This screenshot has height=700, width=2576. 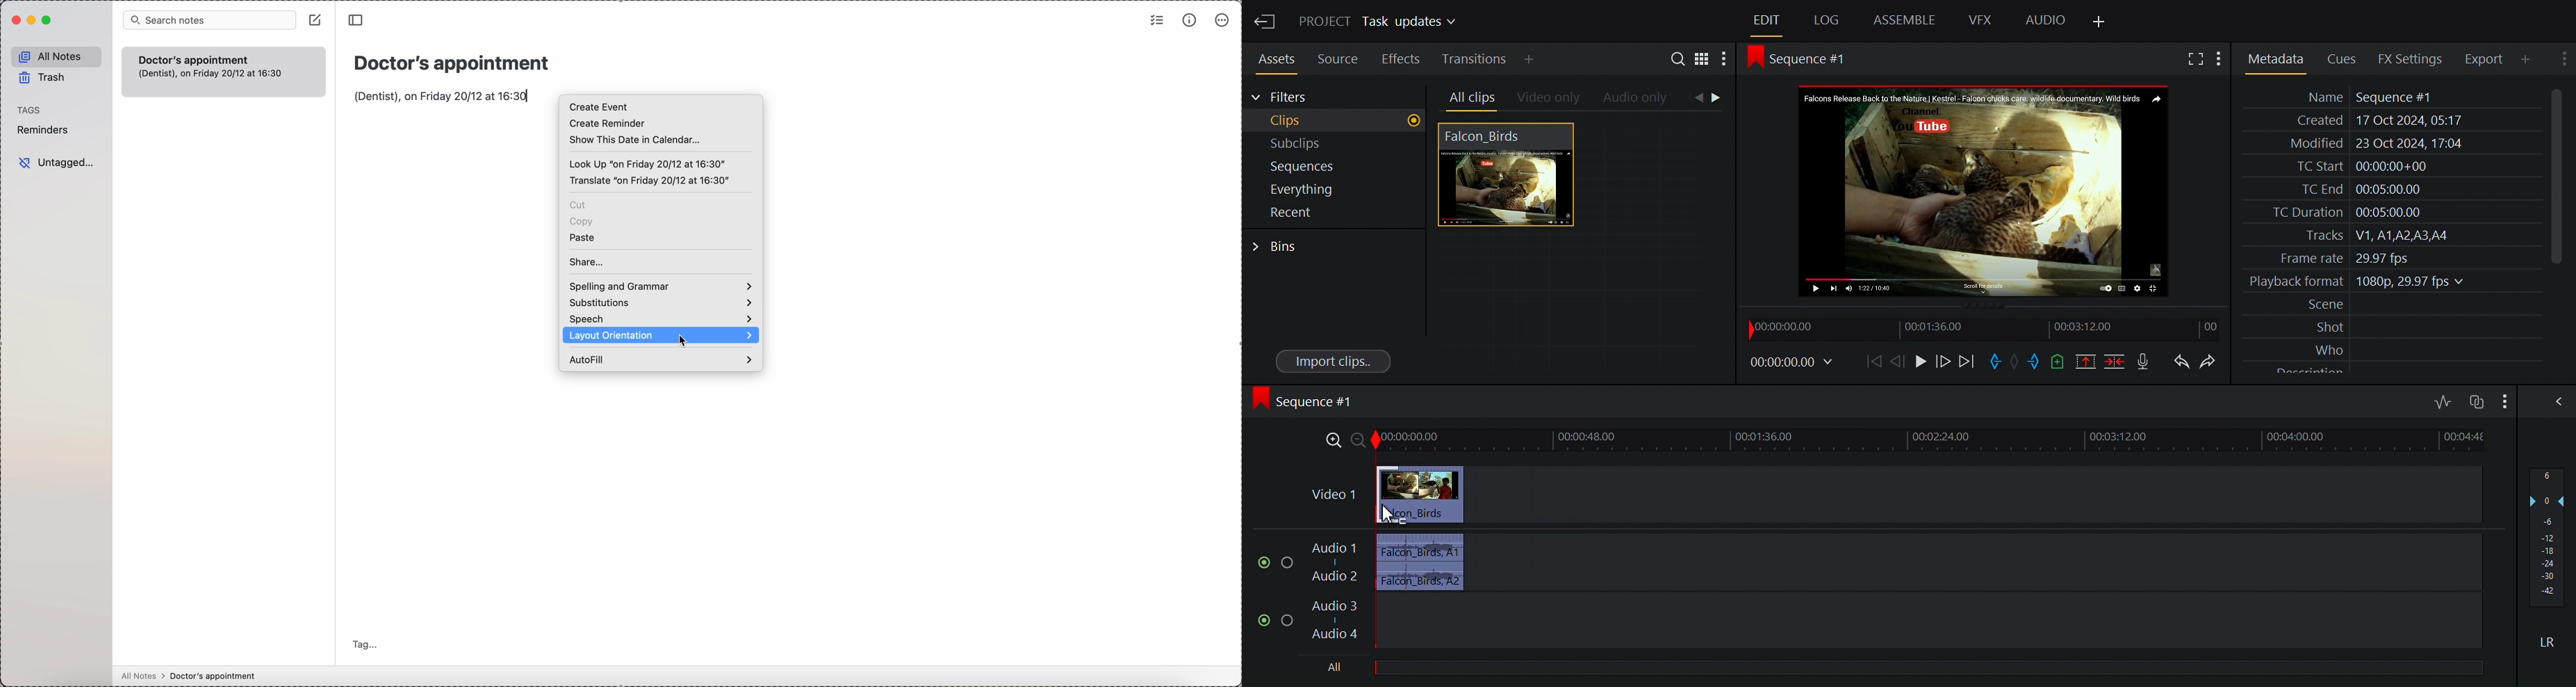 What do you see at coordinates (2390, 236) in the screenshot?
I see `Tracks` at bounding box center [2390, 236].